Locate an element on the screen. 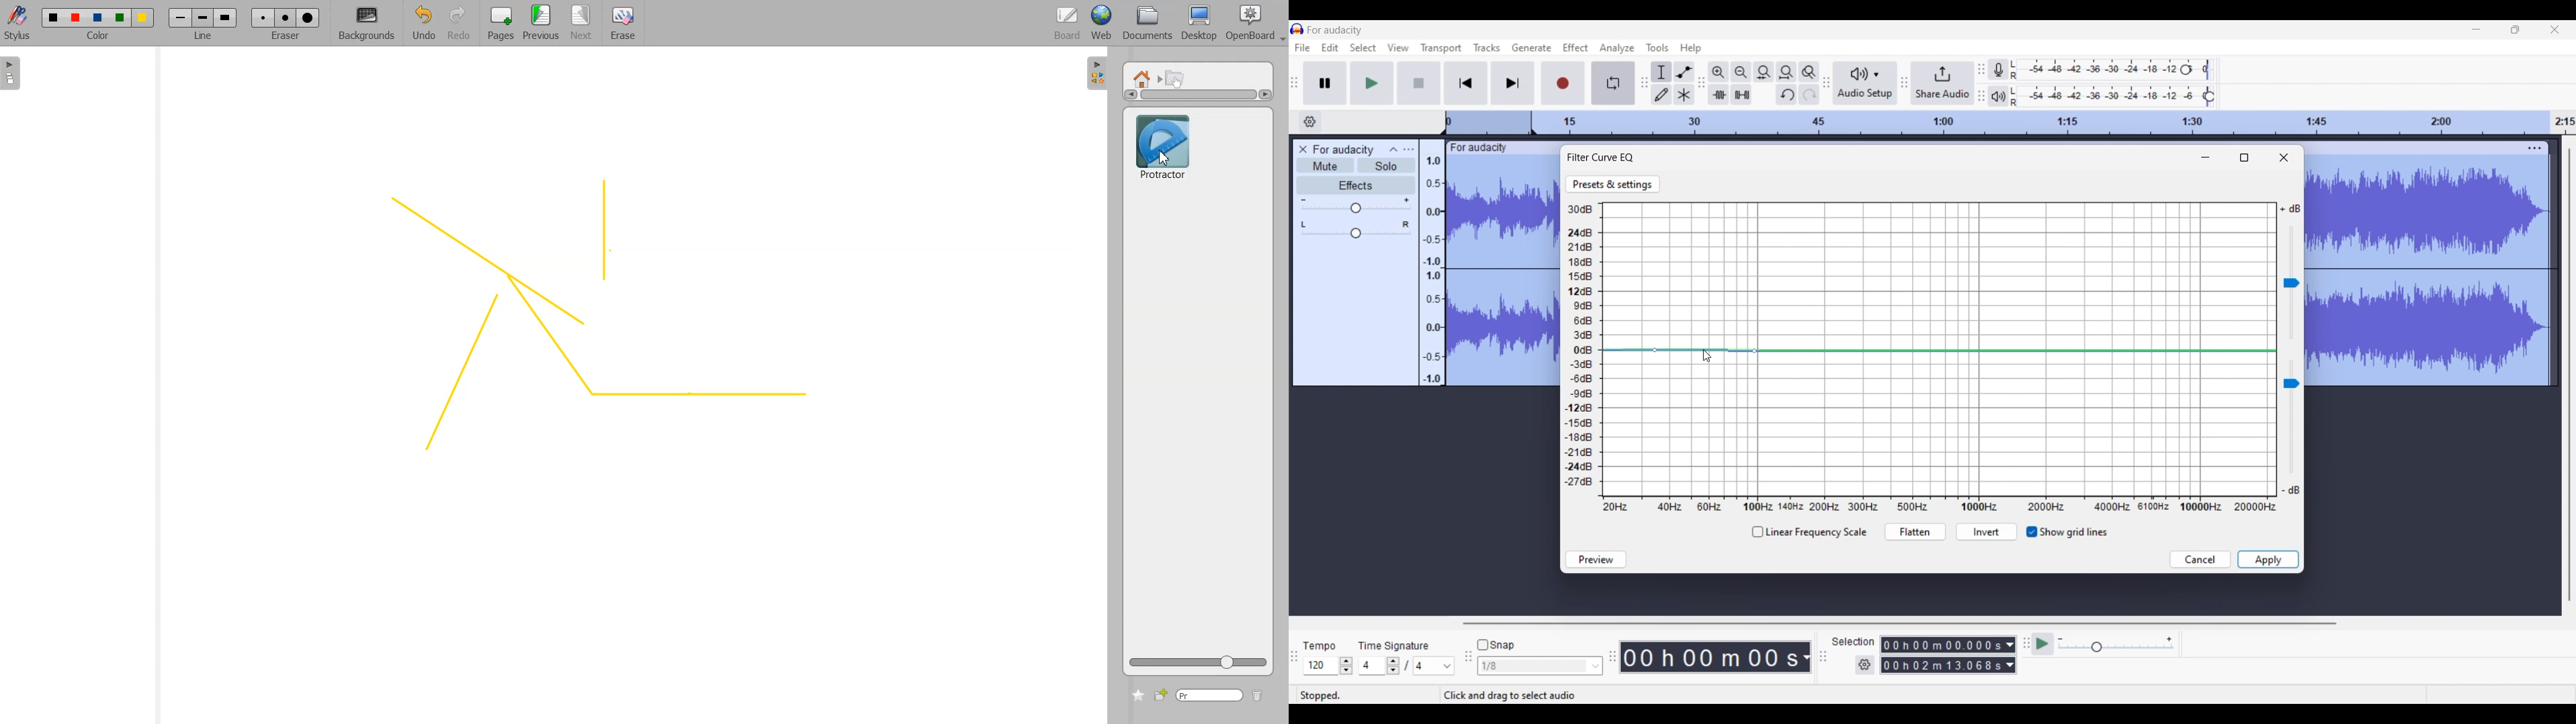 Image resolution: width=2576 pixels, height=728 pixels. View menu is located at coordinates (1398, 48).